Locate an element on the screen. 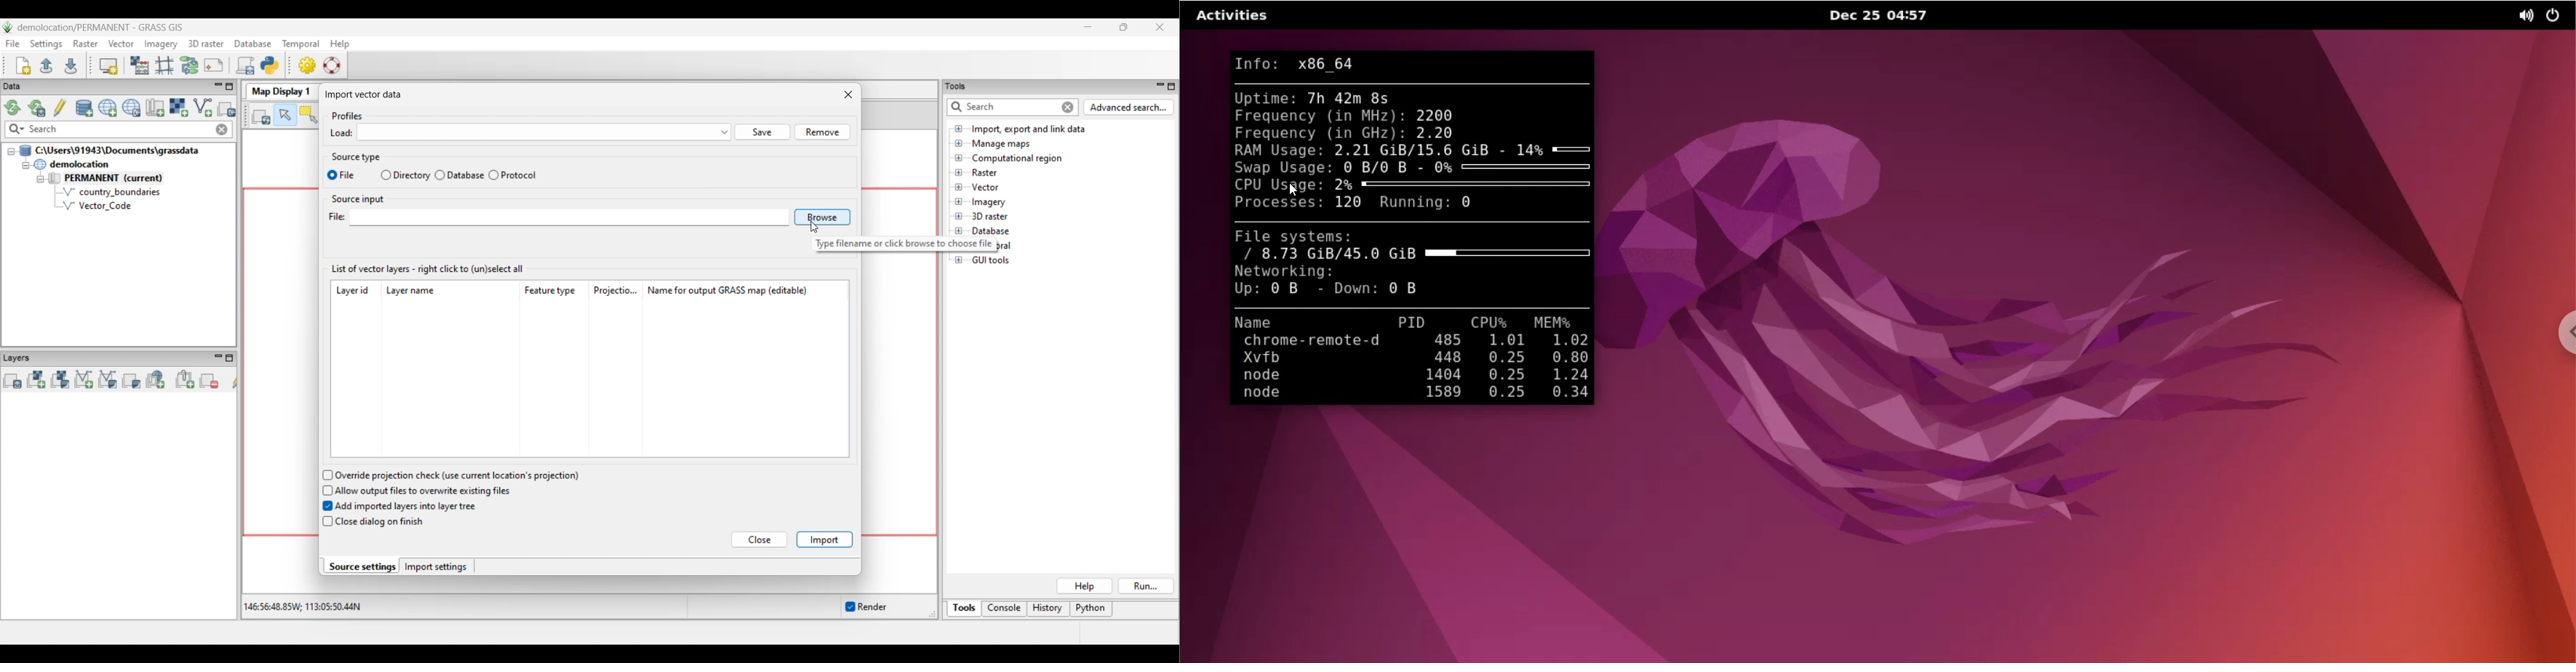 Image resolution: width=2576 pixels, height=672 pixels. Source type is located at coordinates (356, 157).